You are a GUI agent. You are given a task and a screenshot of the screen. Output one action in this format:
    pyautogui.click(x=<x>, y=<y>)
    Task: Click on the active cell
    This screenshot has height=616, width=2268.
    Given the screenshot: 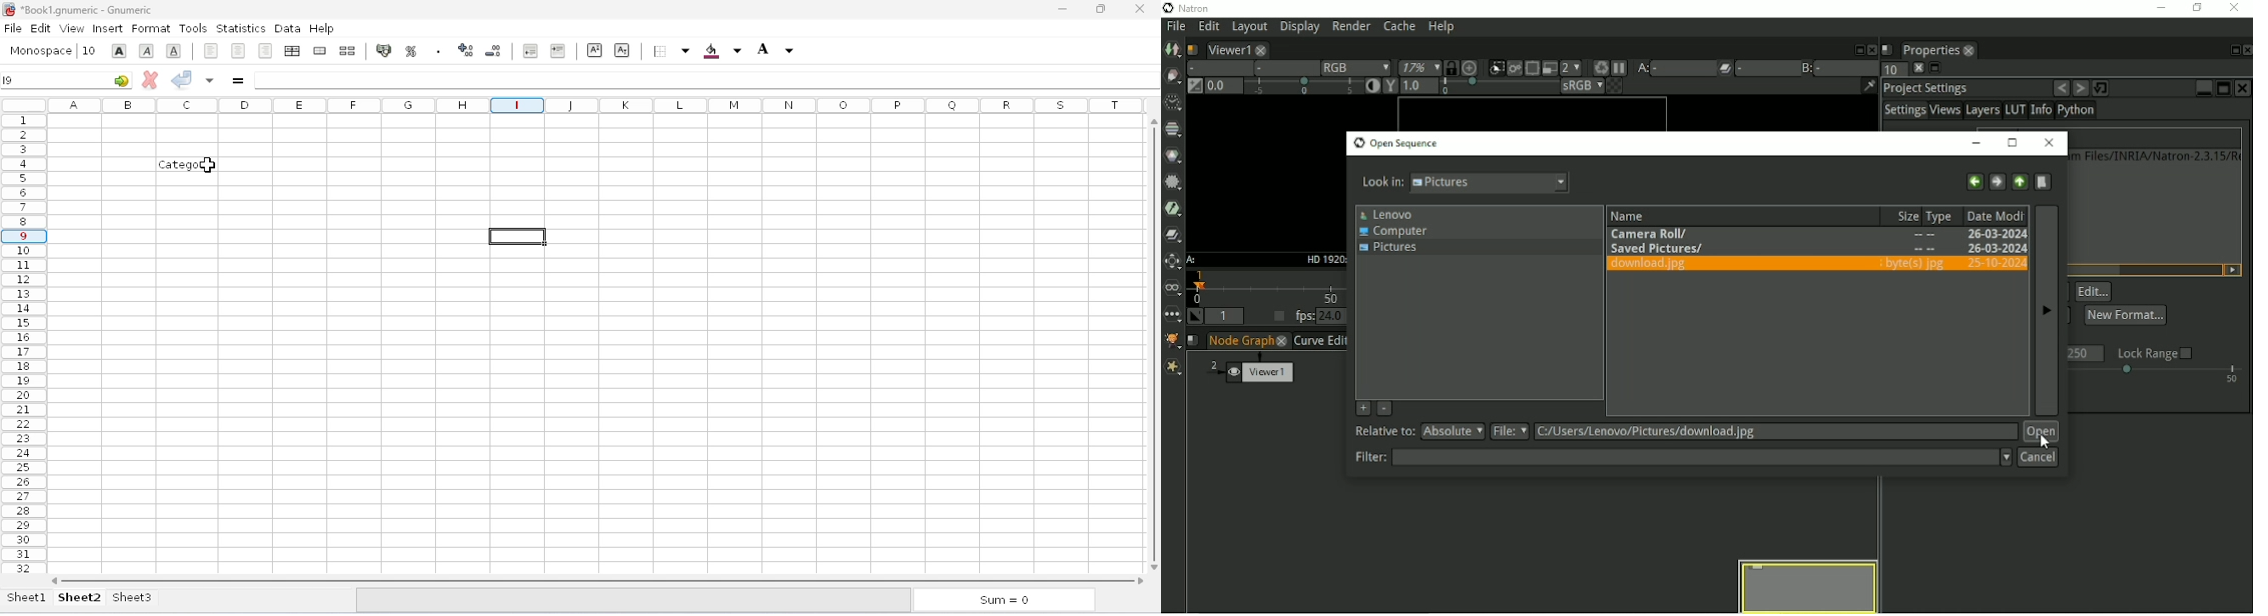 What is the action you would take?
    pyautogui.click(x=519, y=236)
    